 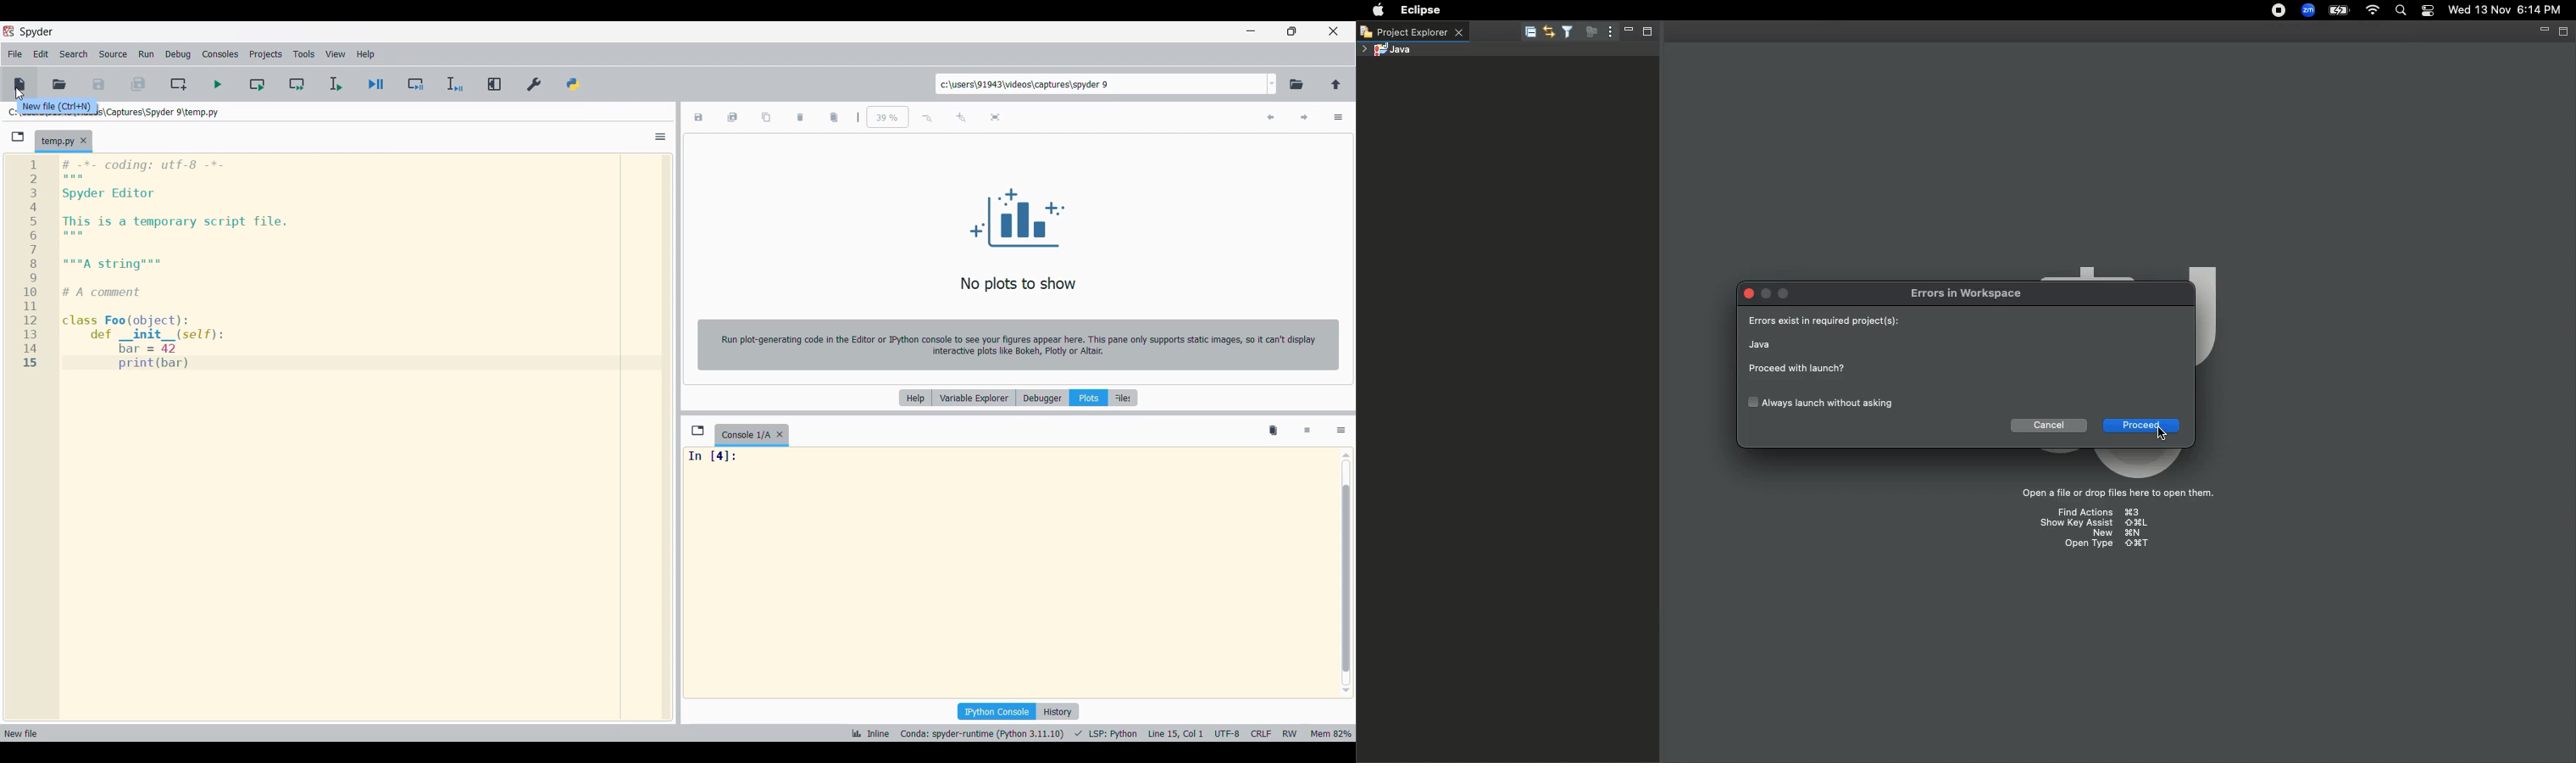 What do you see at coordinates (2512, 9) in the screenshot?
I see `Date/time` at bounding box center [2512, 9].